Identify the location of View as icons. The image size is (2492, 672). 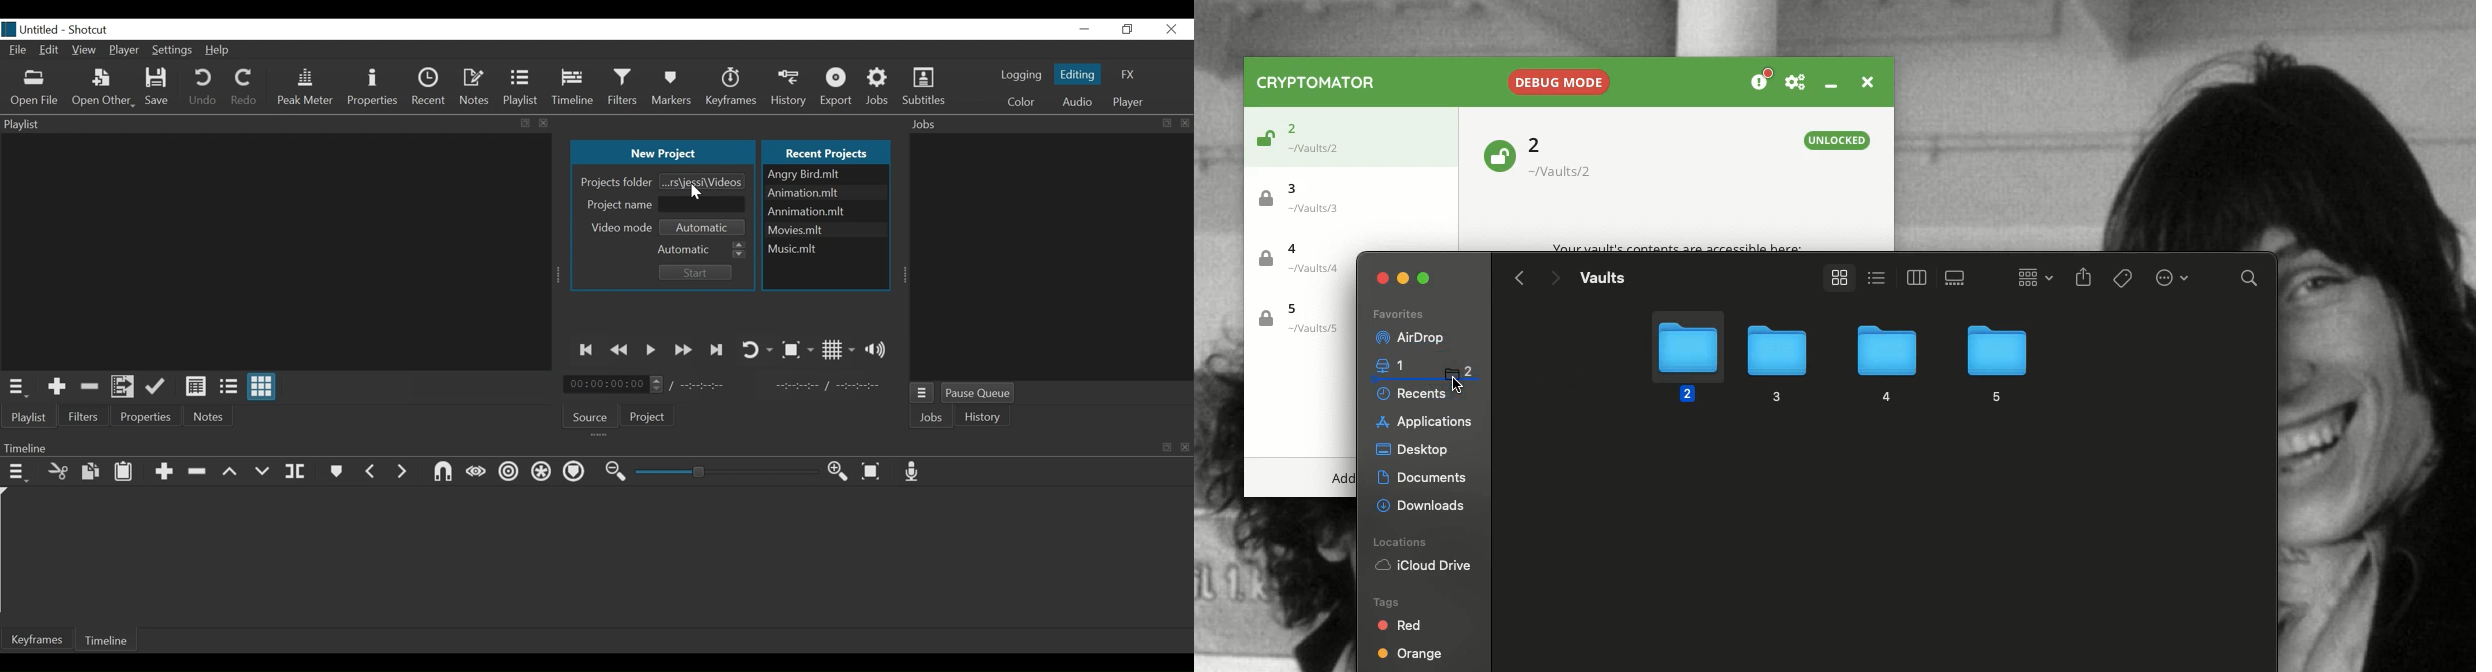
(263, 388).